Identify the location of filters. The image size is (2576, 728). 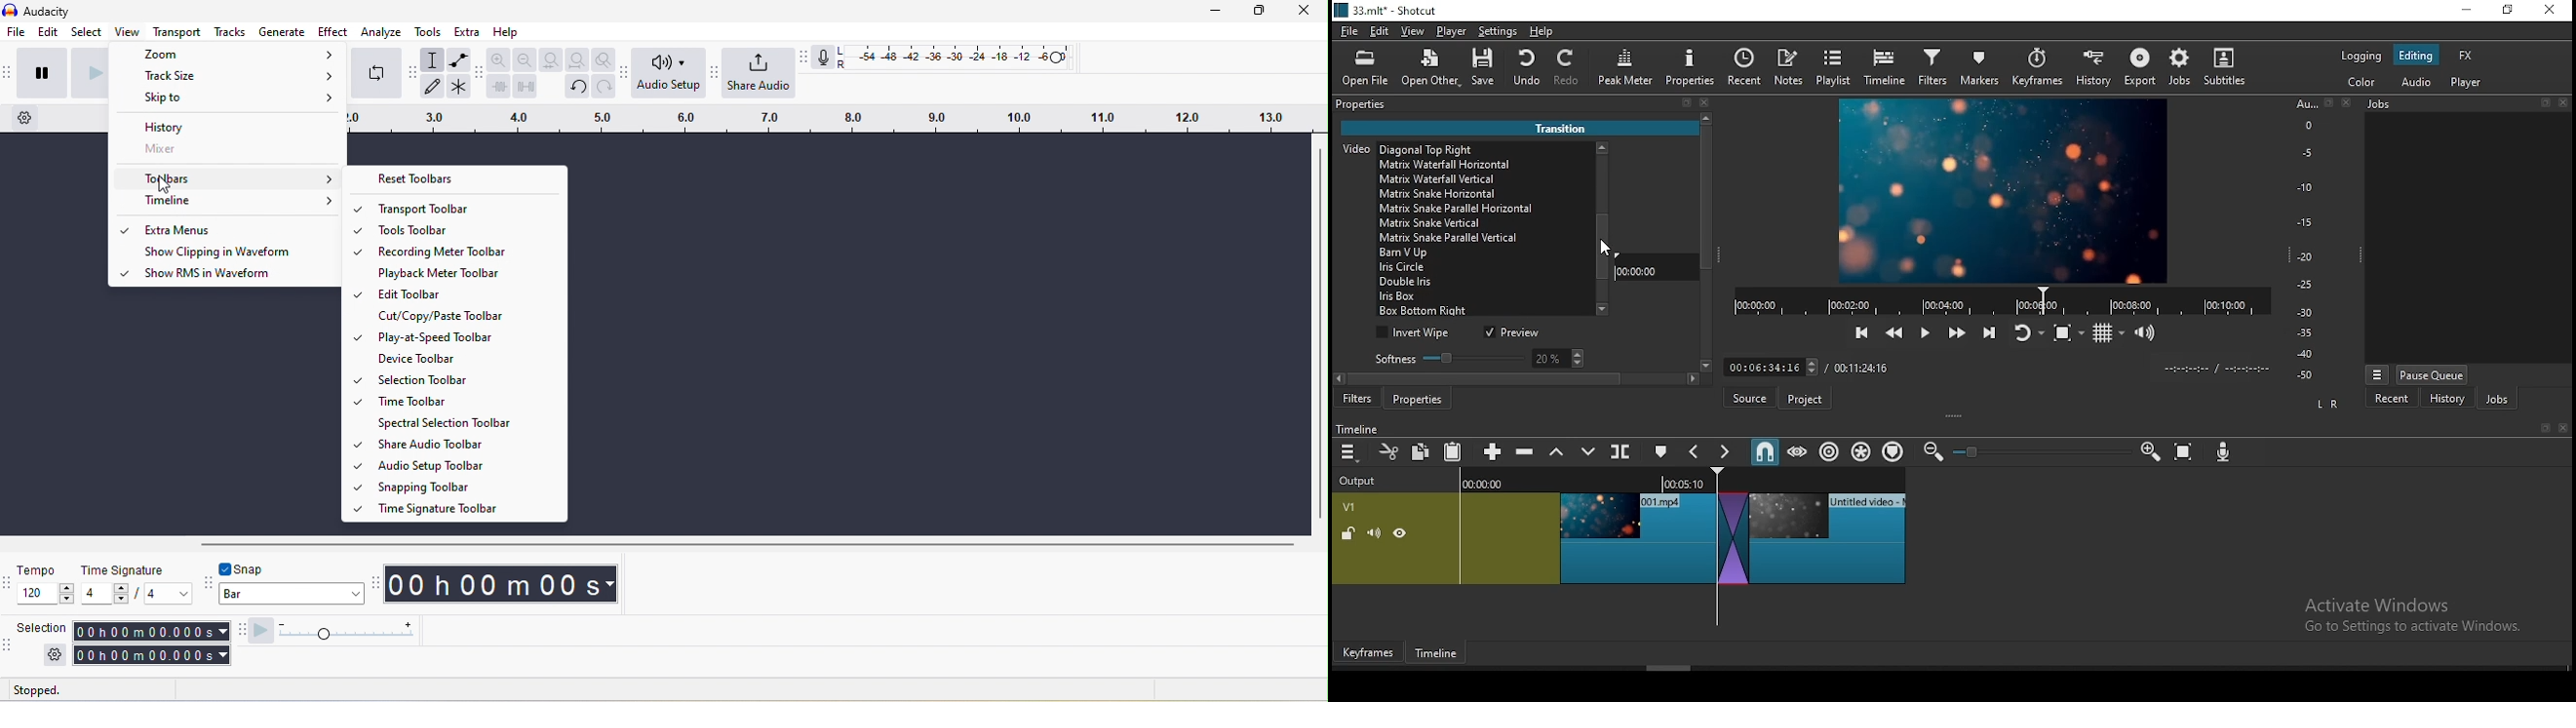
(1932, 68).